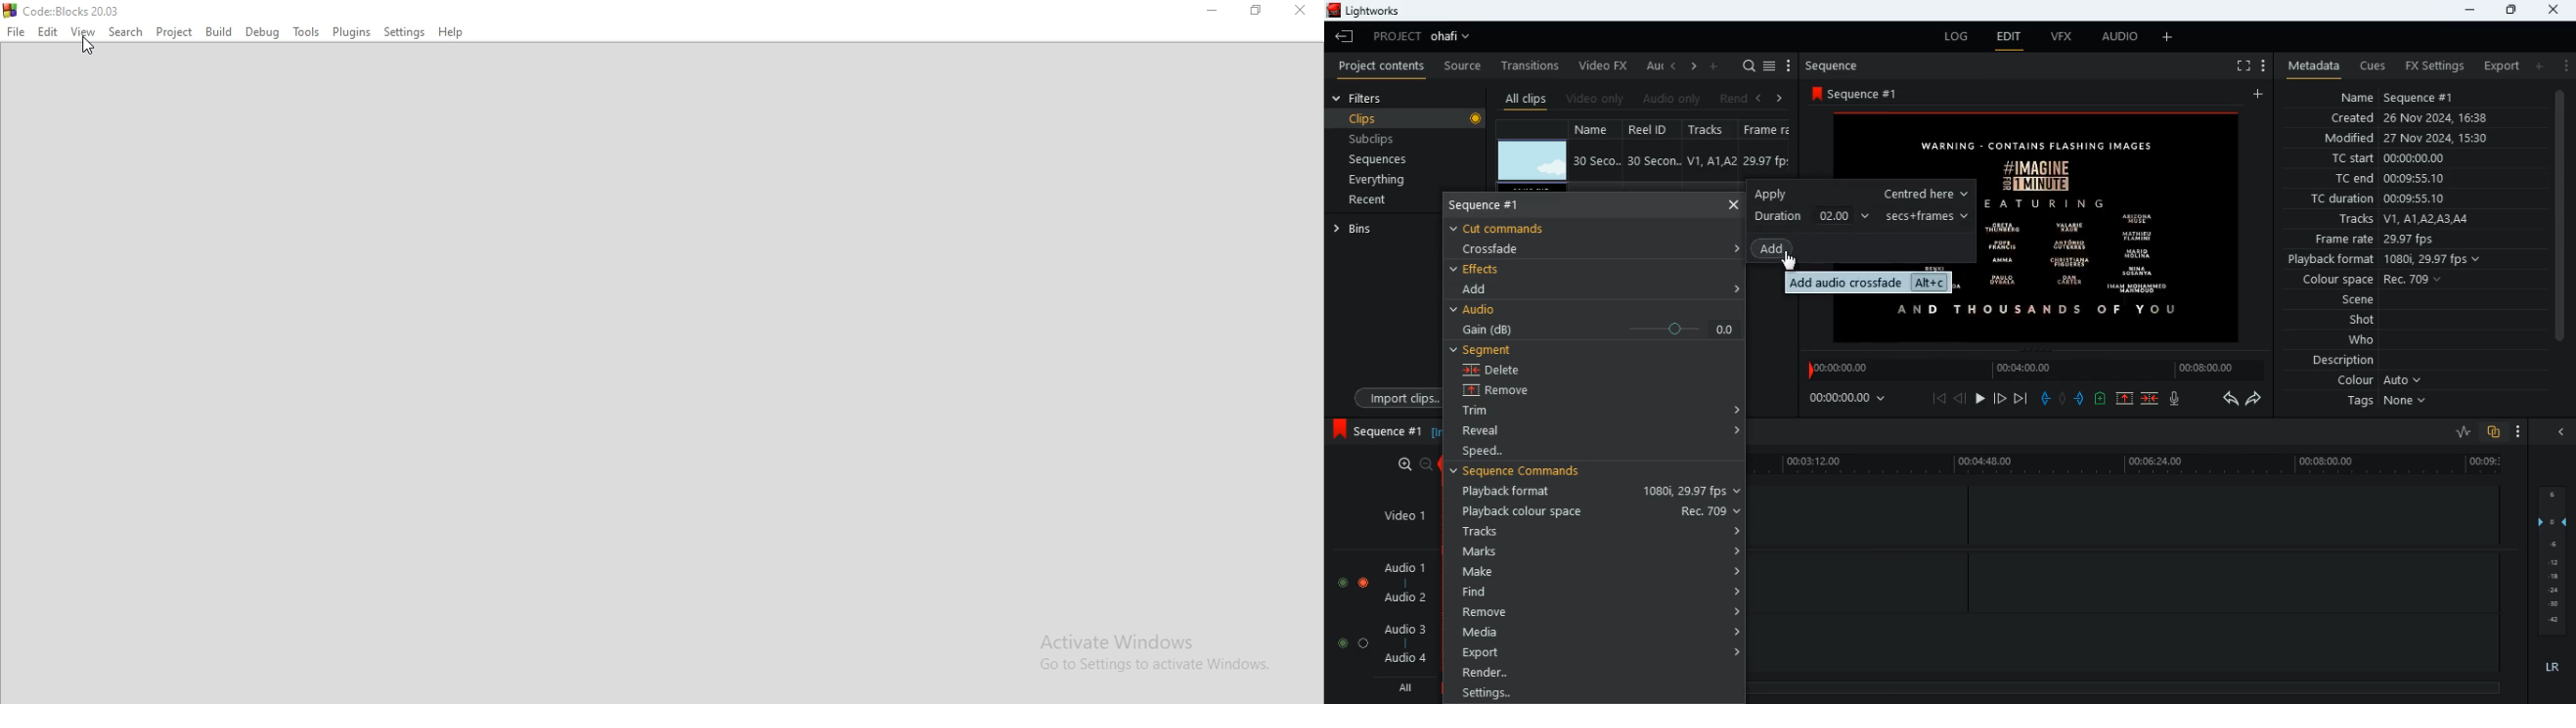  Describe the element at coordinates (1598, 128) in the screenshot. I see `name` at that location.